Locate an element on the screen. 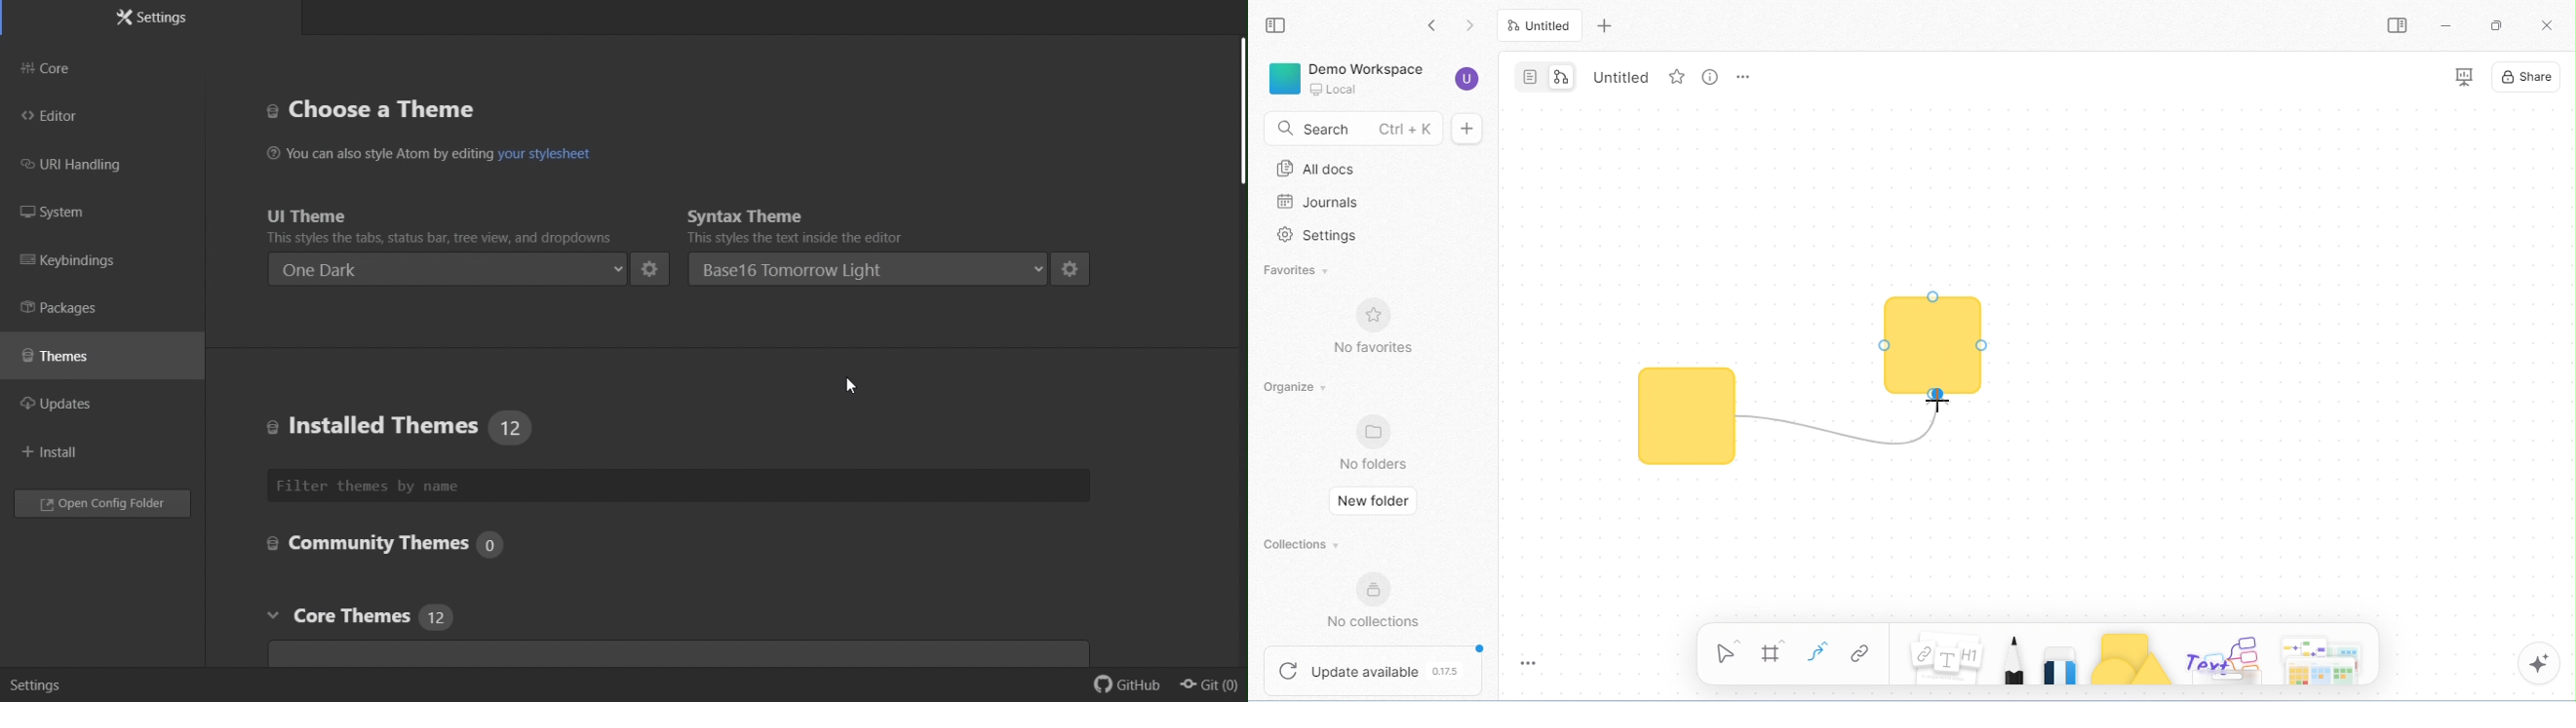  curve is located at coordinates (1819, 652).